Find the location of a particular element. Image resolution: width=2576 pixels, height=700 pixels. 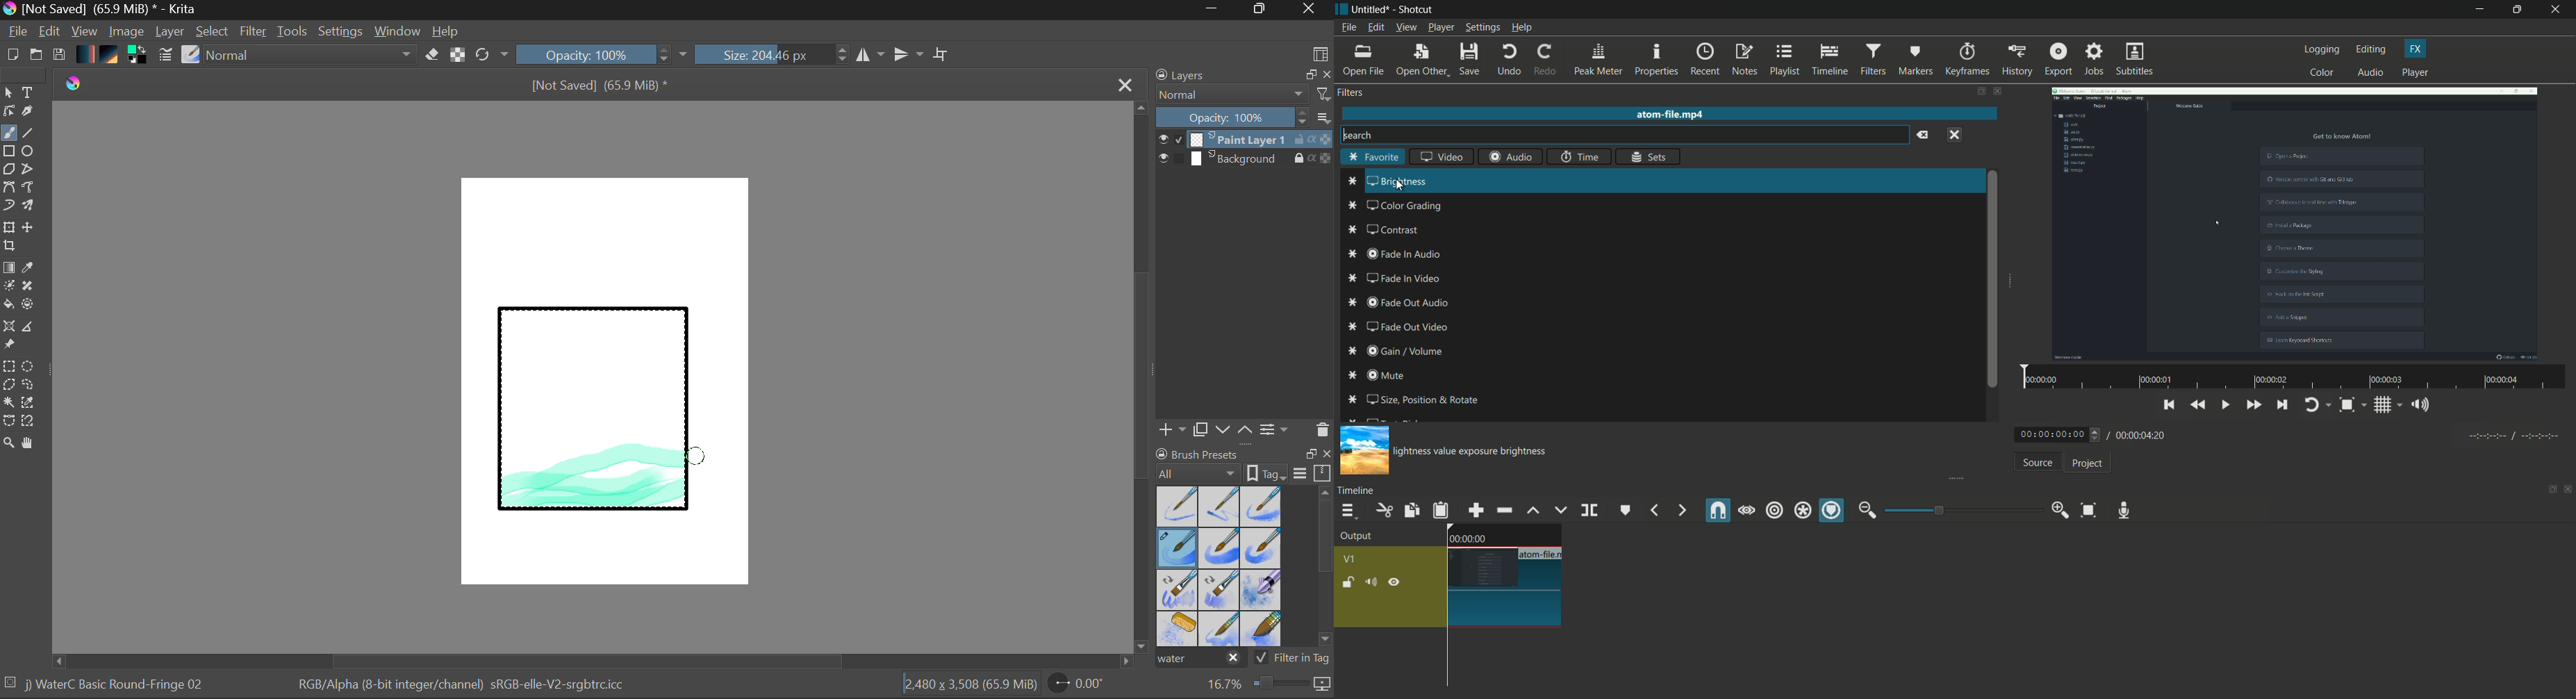

Dynamic Brush is located at coordinates (8, 206).